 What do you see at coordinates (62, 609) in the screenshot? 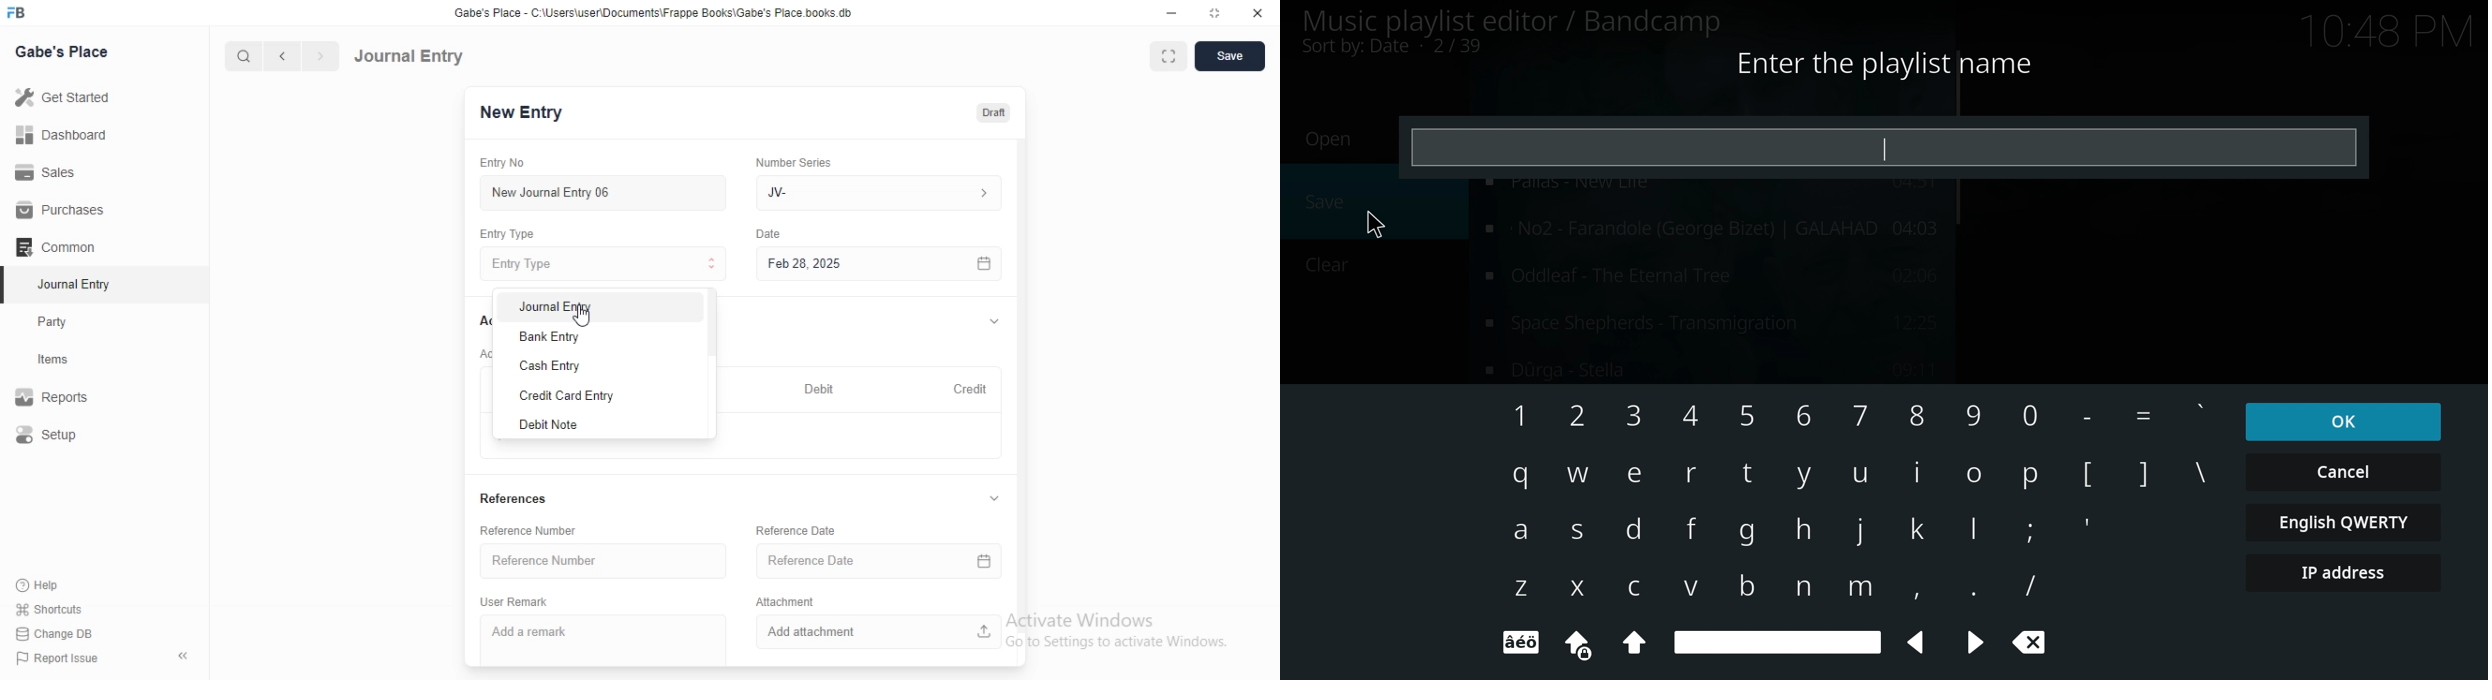
I see `‘Shortcuts` at bounding box center [62, 609].